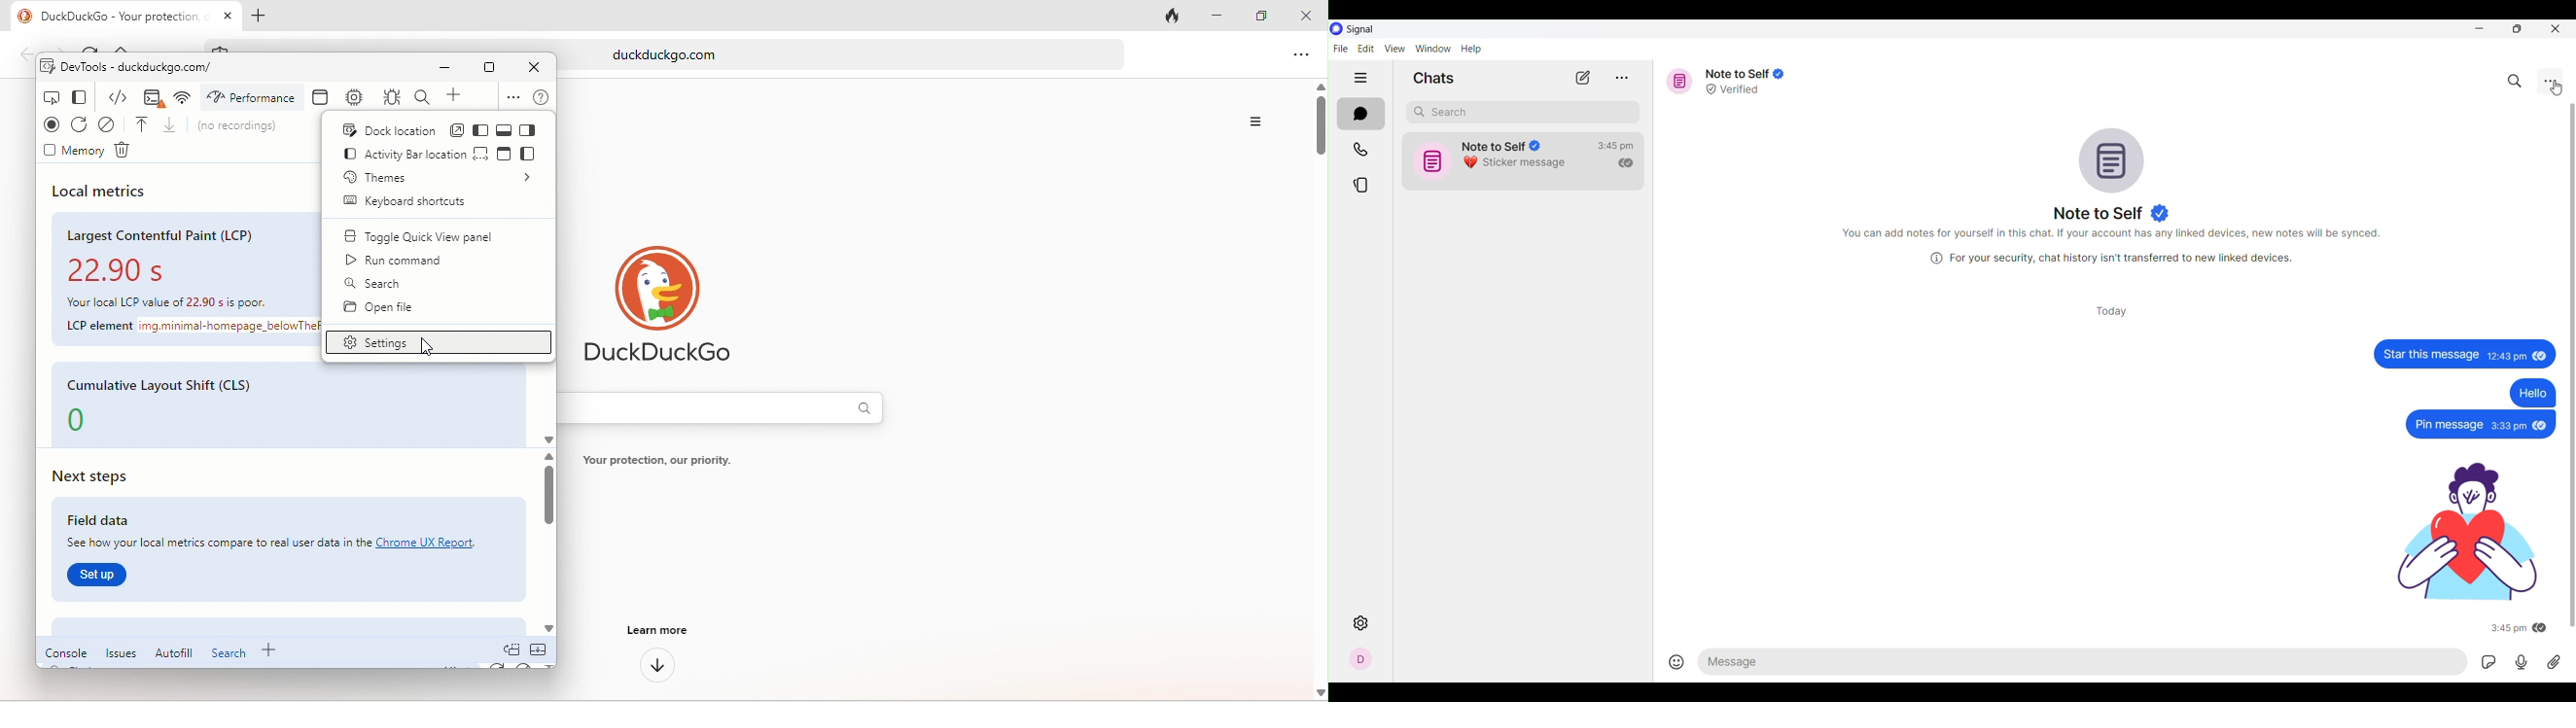 The height and width of the screenshot is (728, 2576). Describe the element at coordinates (878, 54) in the screenshot. I see `duckduckgo.com` at that location.